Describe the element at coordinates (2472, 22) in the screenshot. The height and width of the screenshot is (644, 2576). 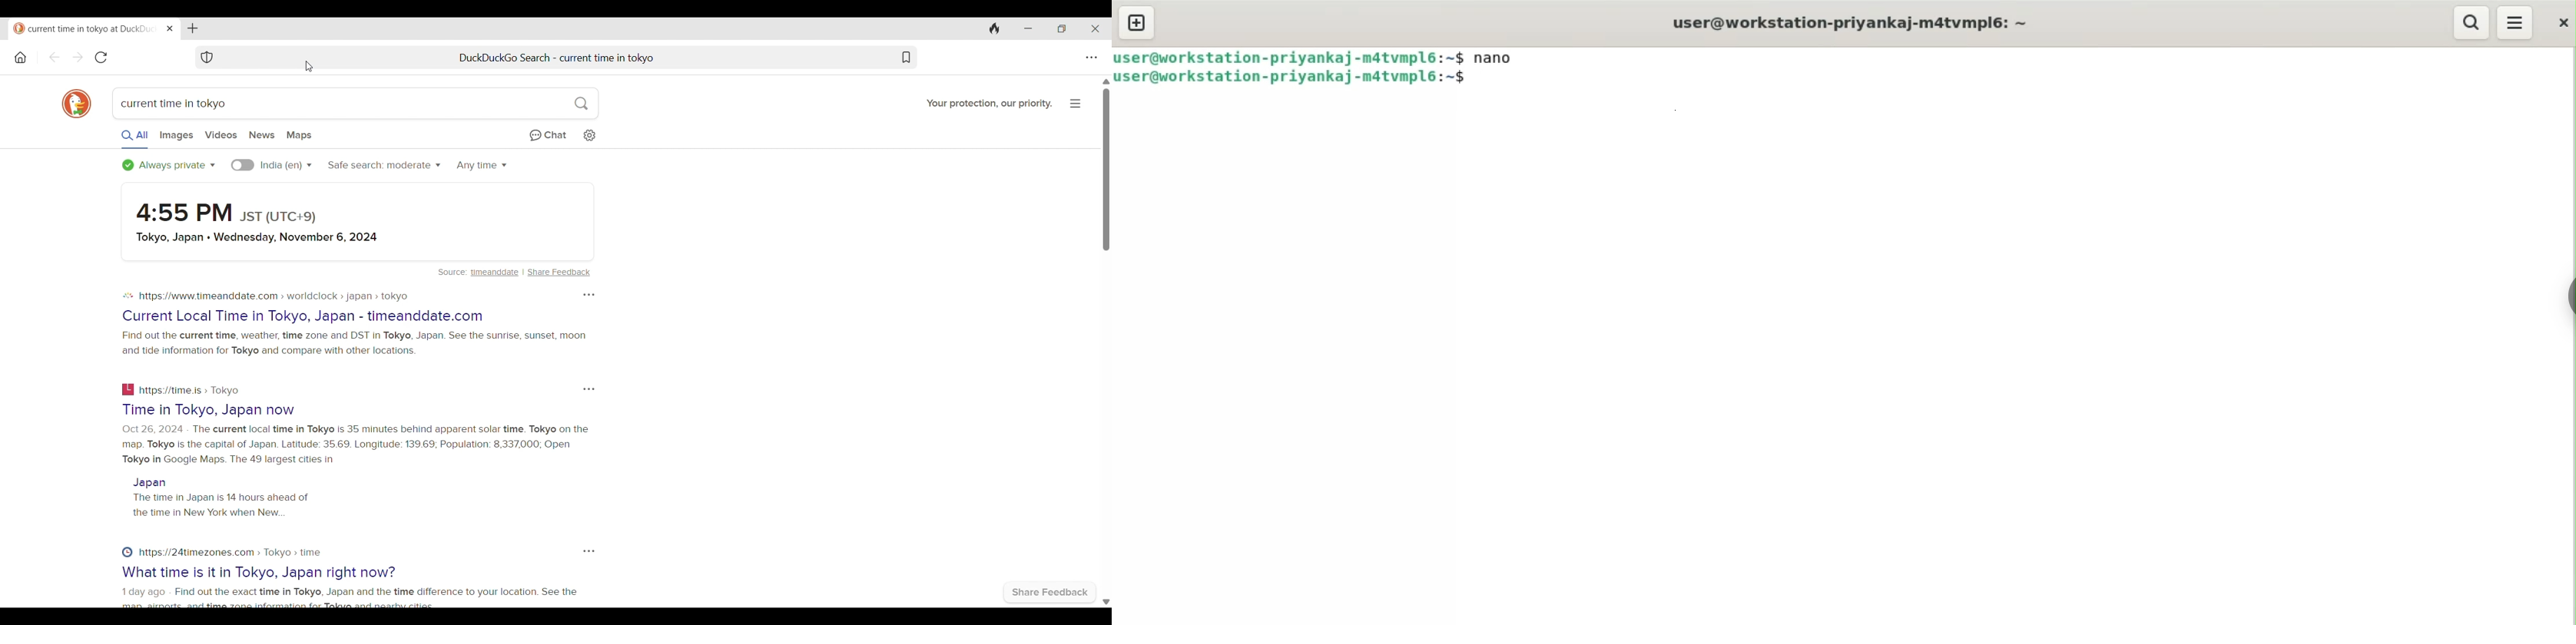
I see `search` at that location.